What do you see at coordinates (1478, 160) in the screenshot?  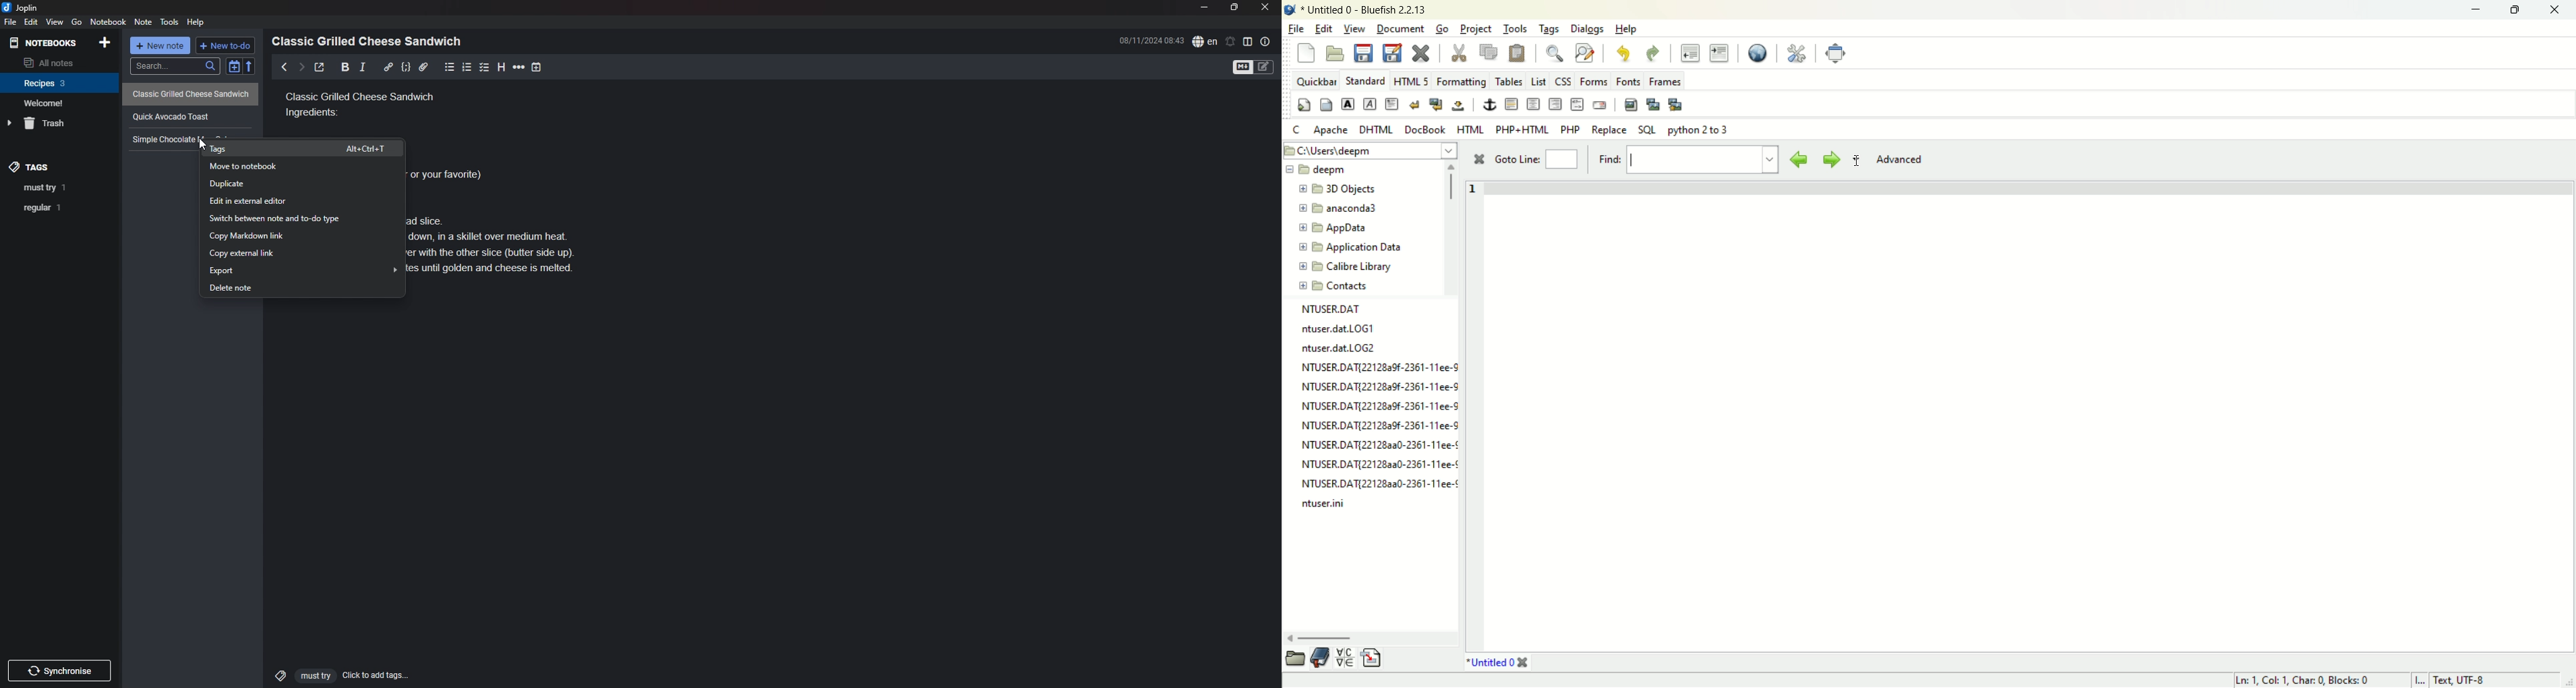 I see `close` at bounding box center [1478, 160].